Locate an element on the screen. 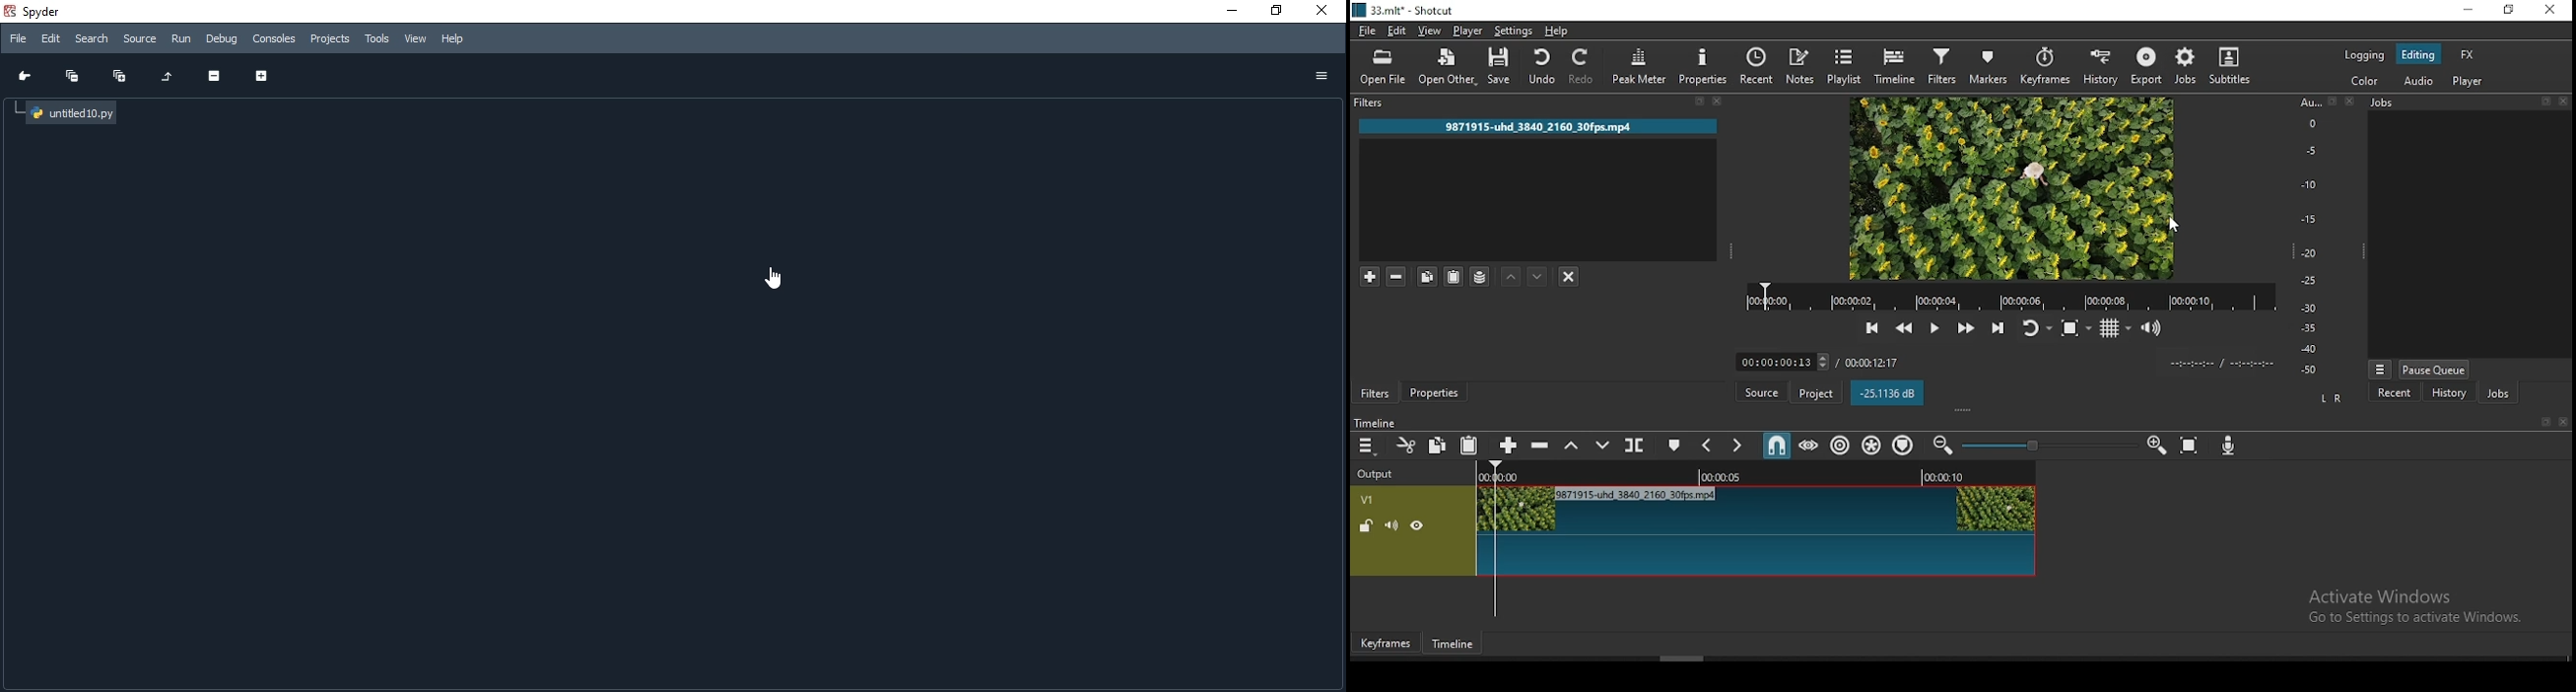 The height and width of the screenshot is (700, 2576). minimize is located at coordinates (1227, 11).